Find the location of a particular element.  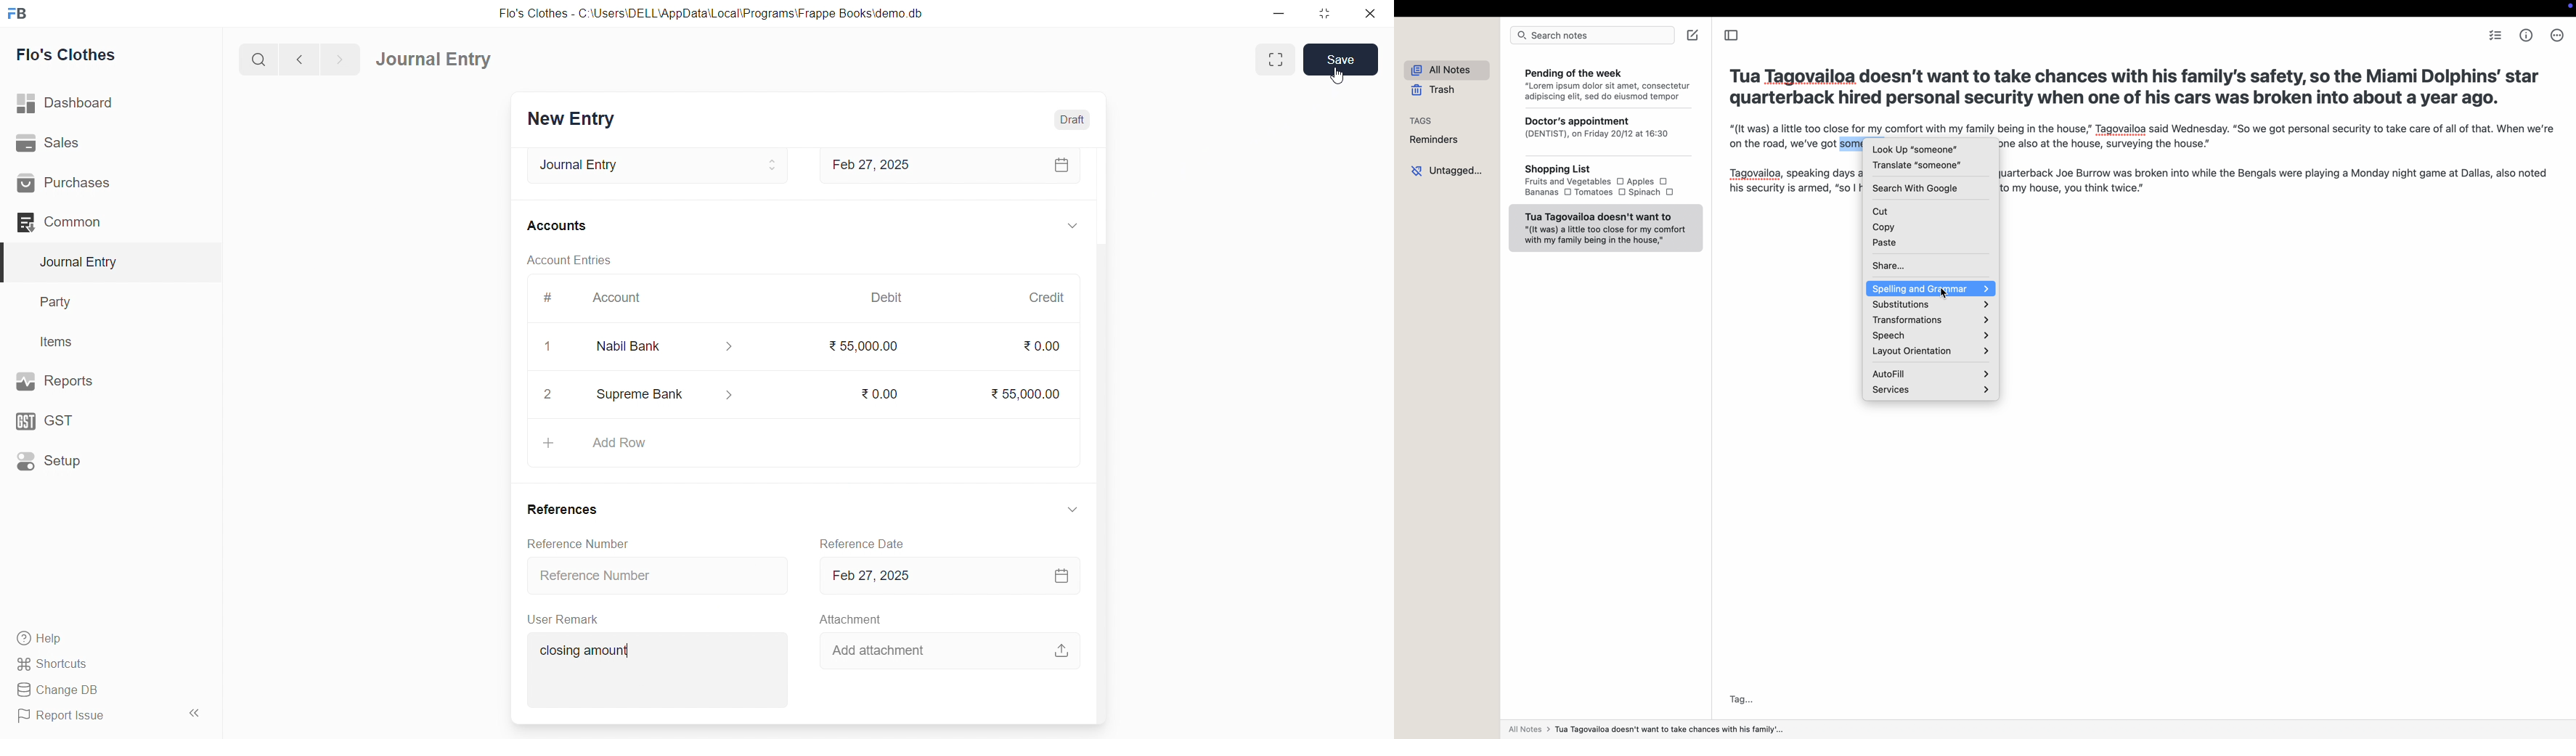

trash is located at coordinates (1433, 90).